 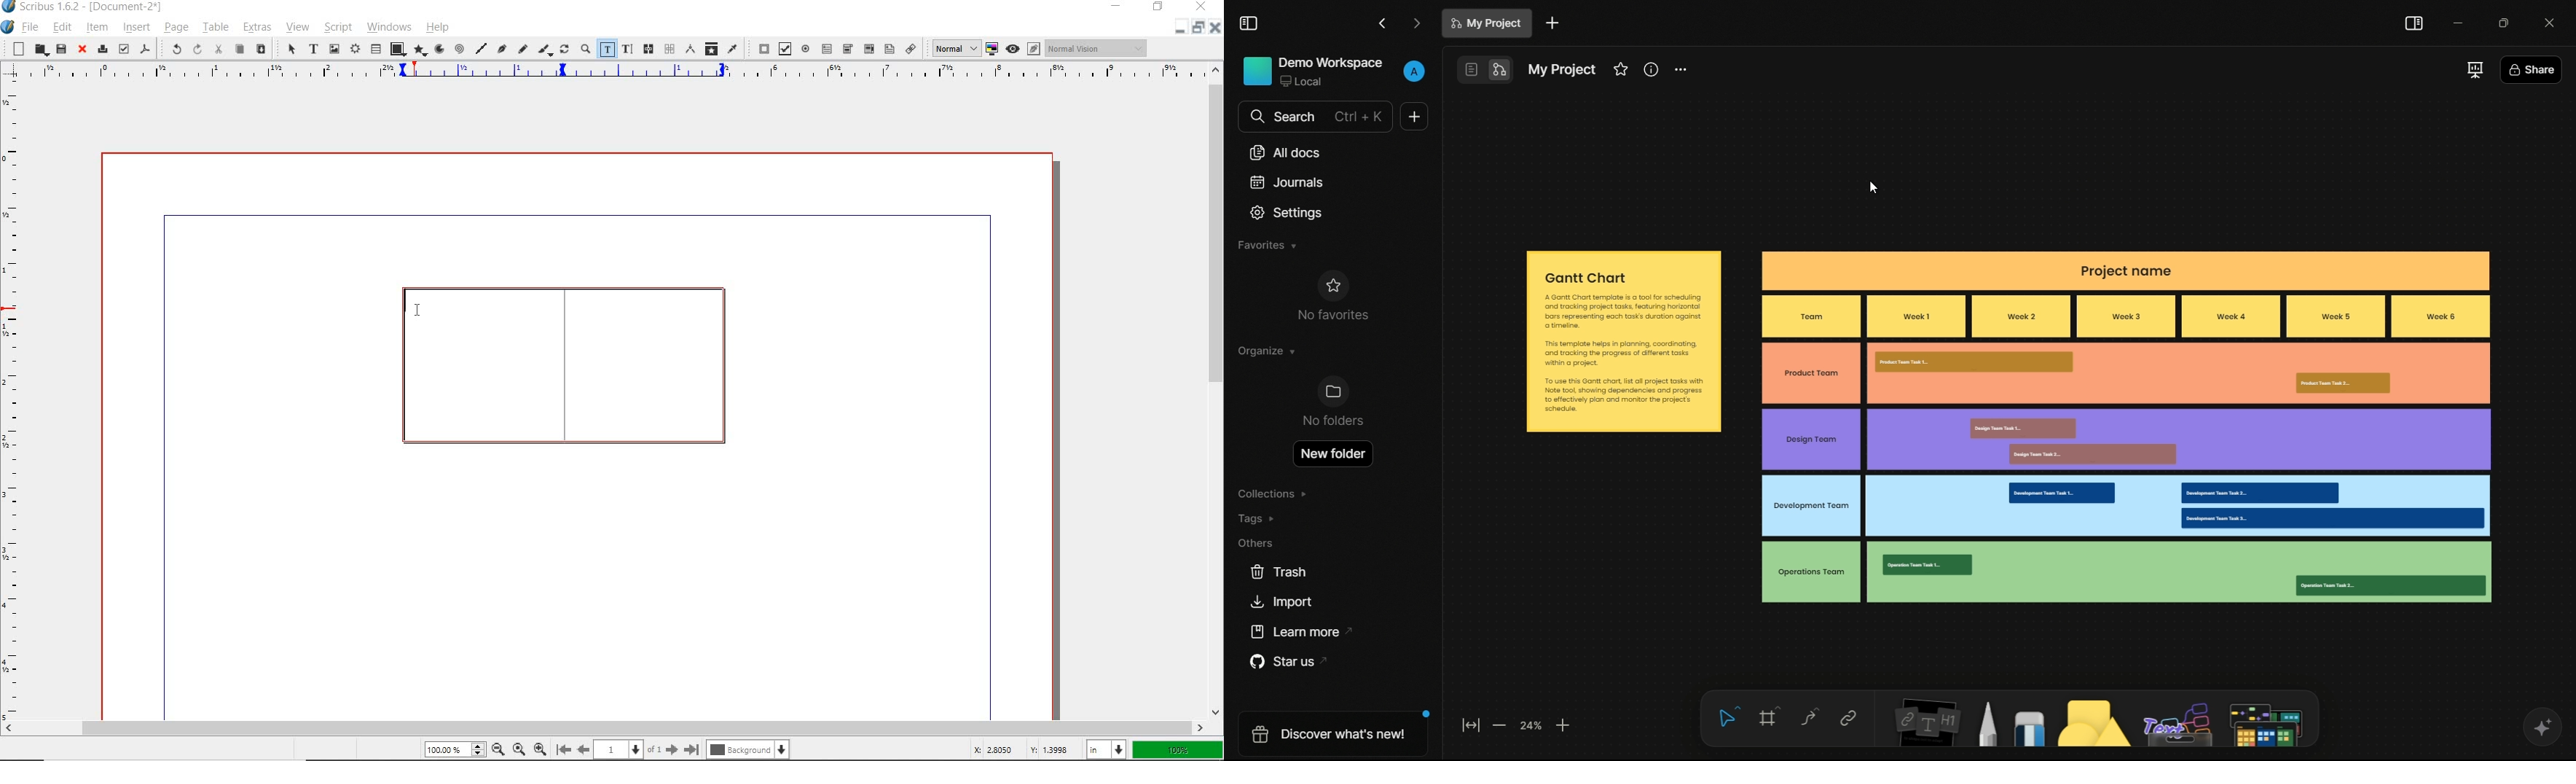 What do you see at coordinates (1620, 70) in the screenshot?
I see `favorite` at bounding box center [1620, 70].